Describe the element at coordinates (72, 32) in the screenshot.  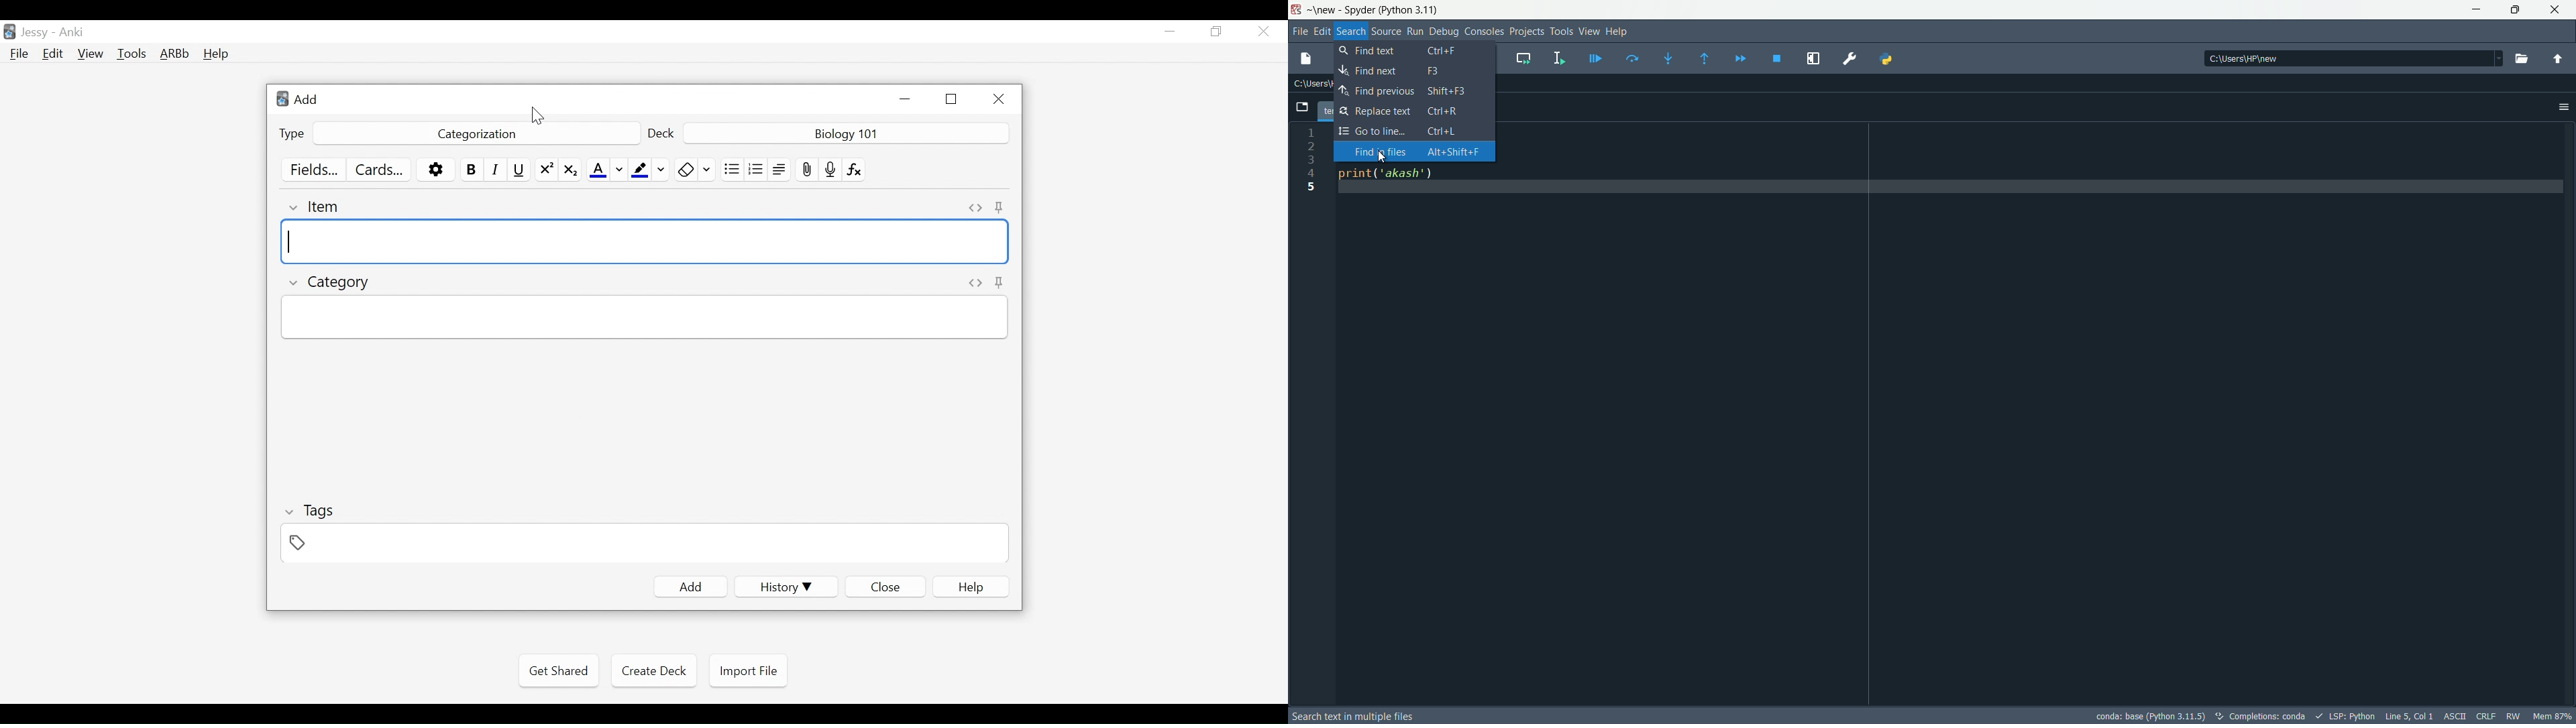
I see `Anki` at that location.